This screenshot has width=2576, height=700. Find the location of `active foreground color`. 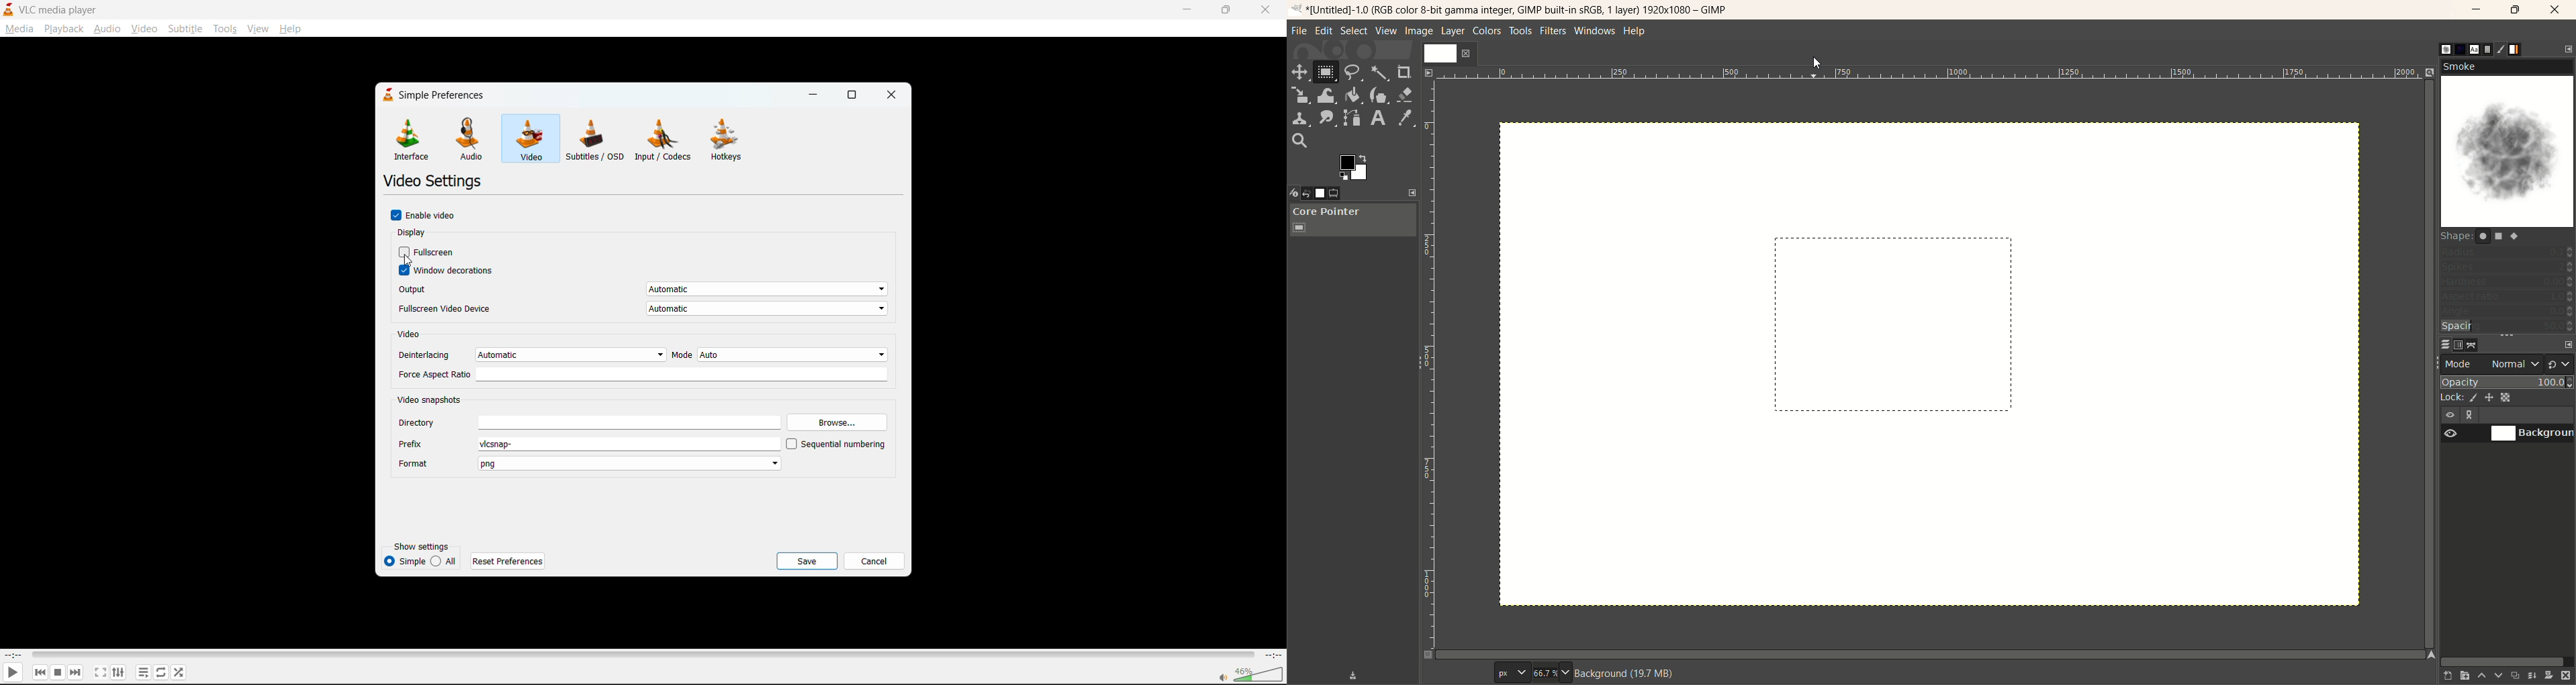

active foreground color is located at coordinates (1353, 167).